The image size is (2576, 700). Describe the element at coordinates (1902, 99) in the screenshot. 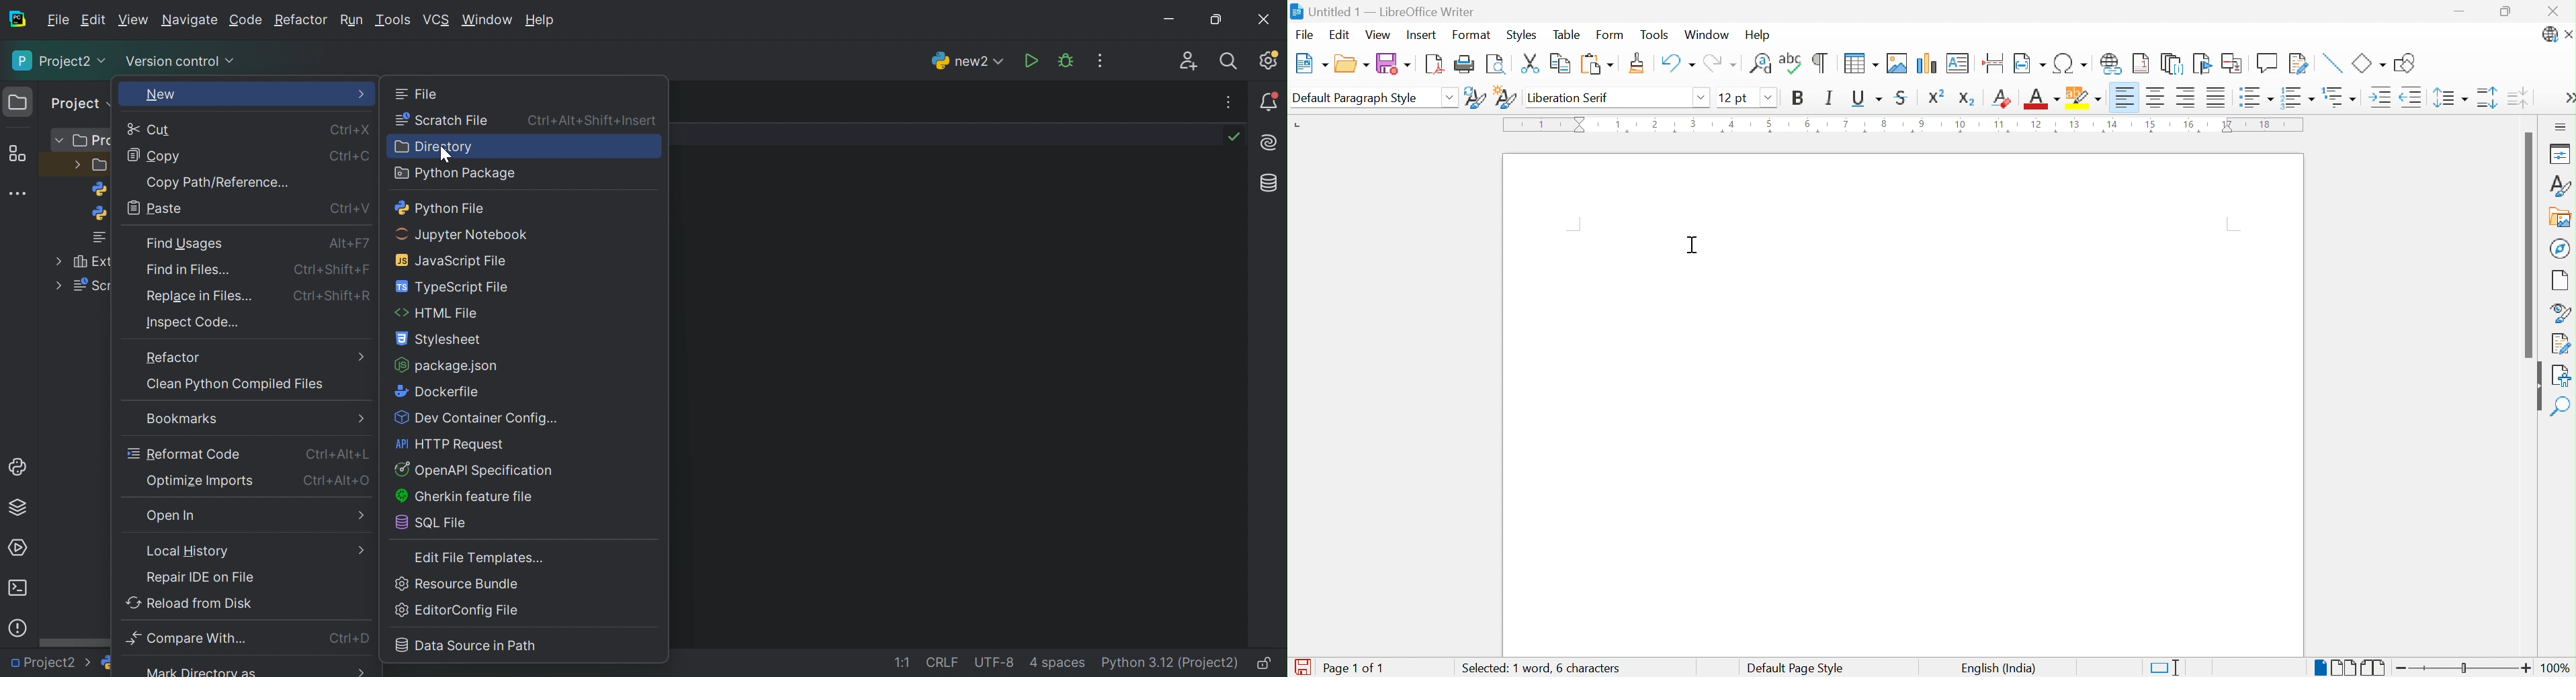

I see `Strikethrough` at that location.